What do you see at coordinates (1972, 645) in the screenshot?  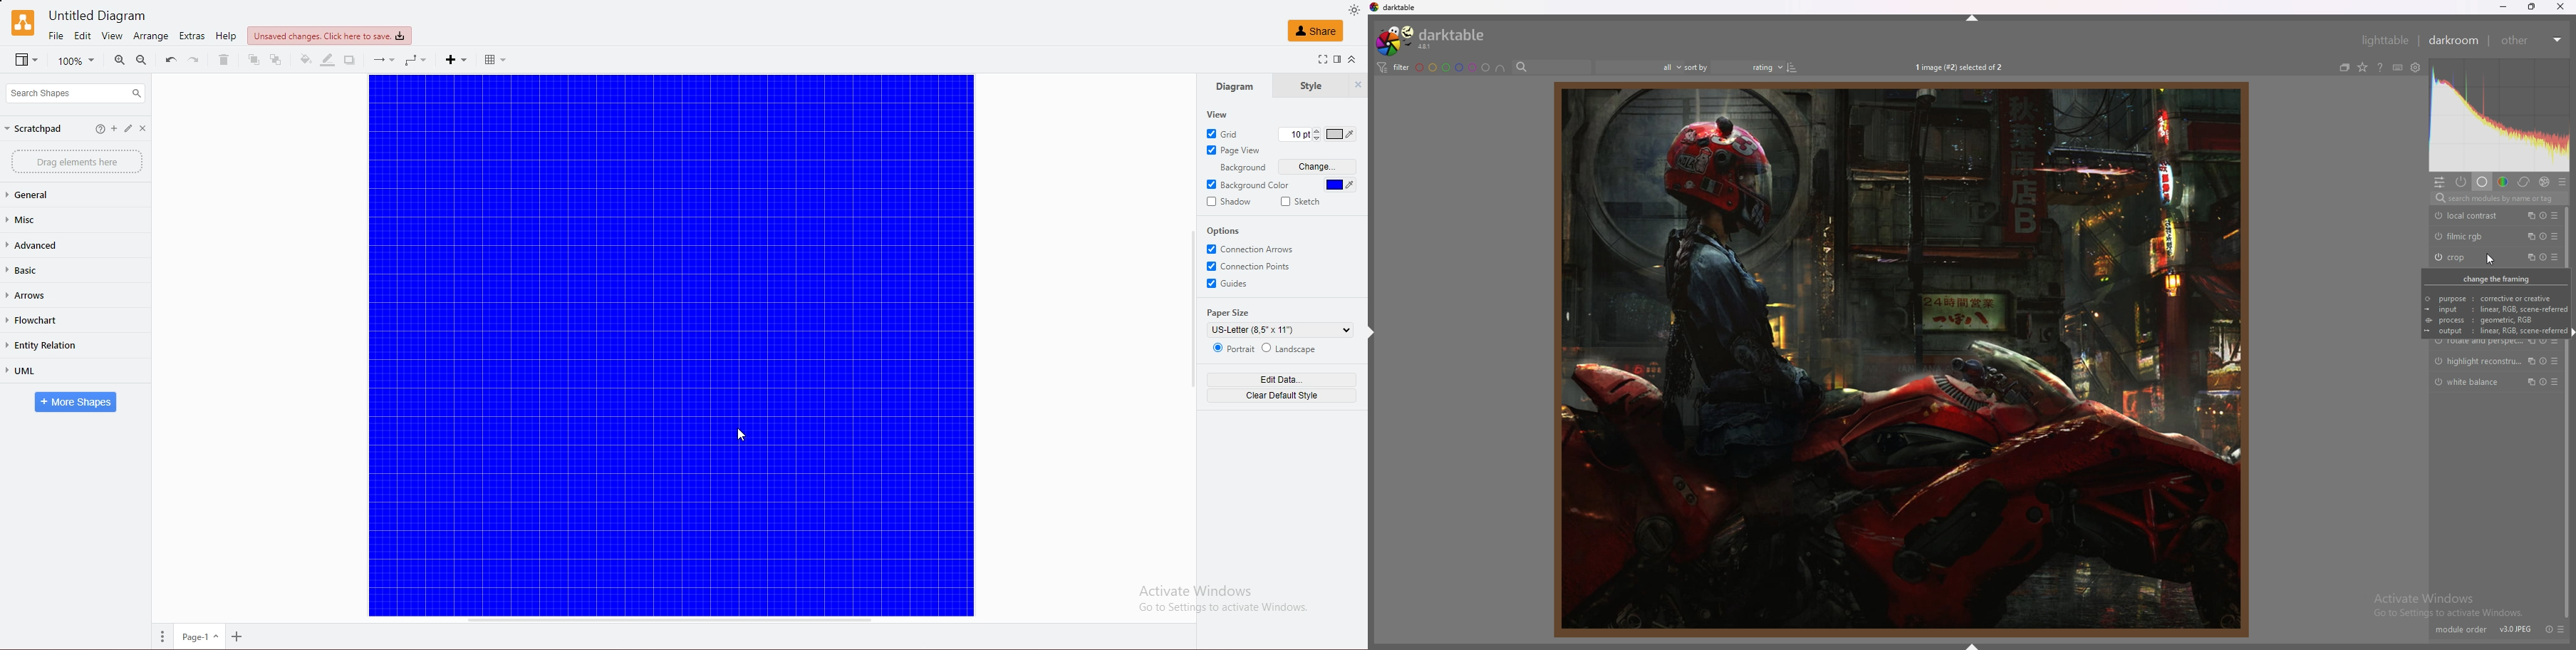 I see `hide` at bounding box center [1972, 645].